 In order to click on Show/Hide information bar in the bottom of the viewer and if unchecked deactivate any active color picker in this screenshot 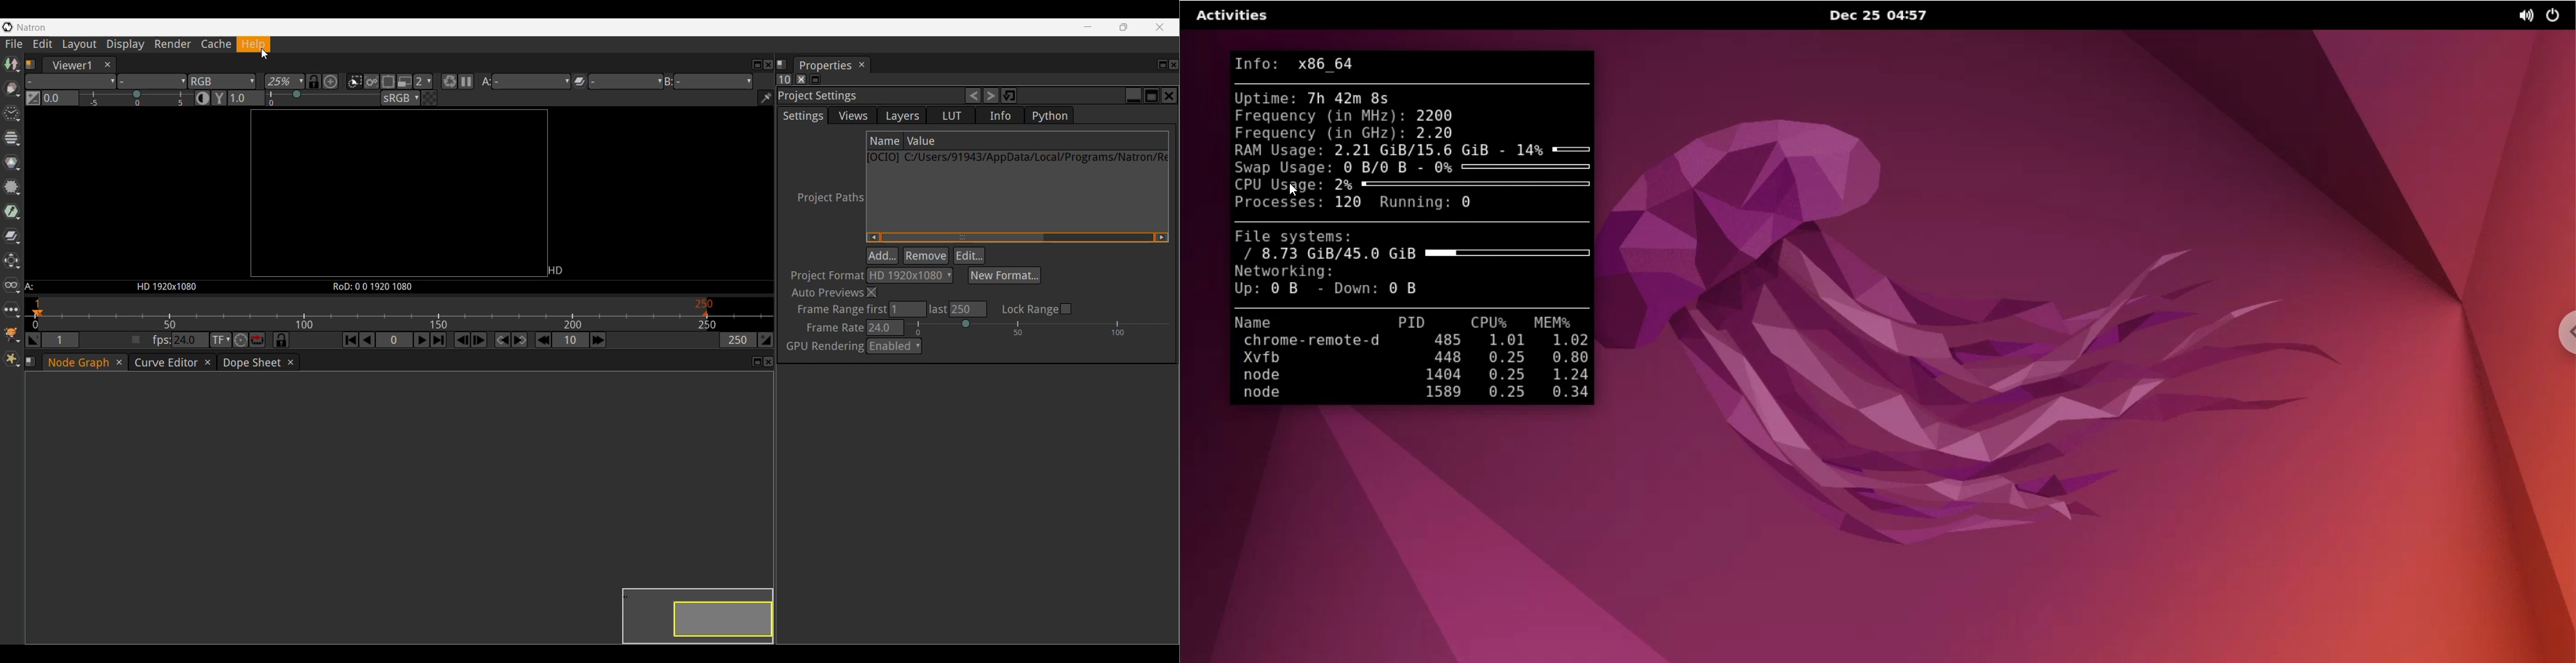, I will do `click(765, 98)`.